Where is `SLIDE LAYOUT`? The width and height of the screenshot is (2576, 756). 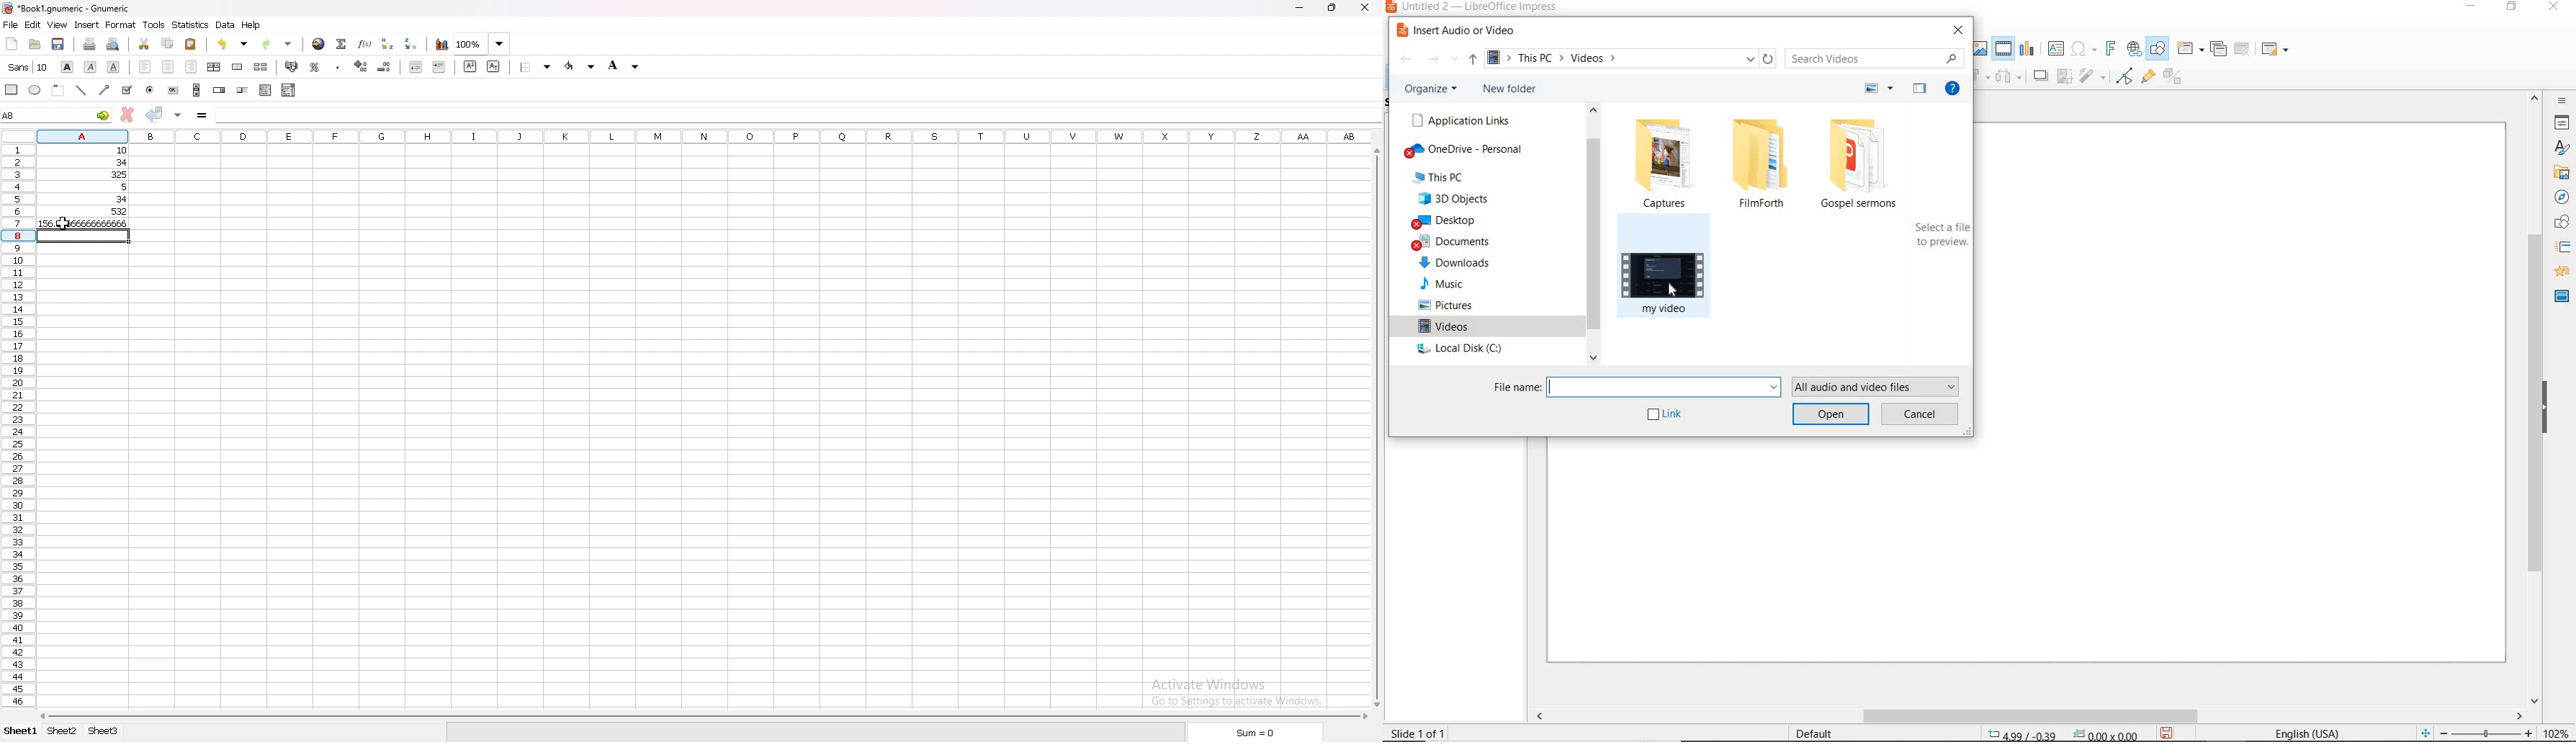 SLIDE LAYOUT is located at coordinates (2275, 49).